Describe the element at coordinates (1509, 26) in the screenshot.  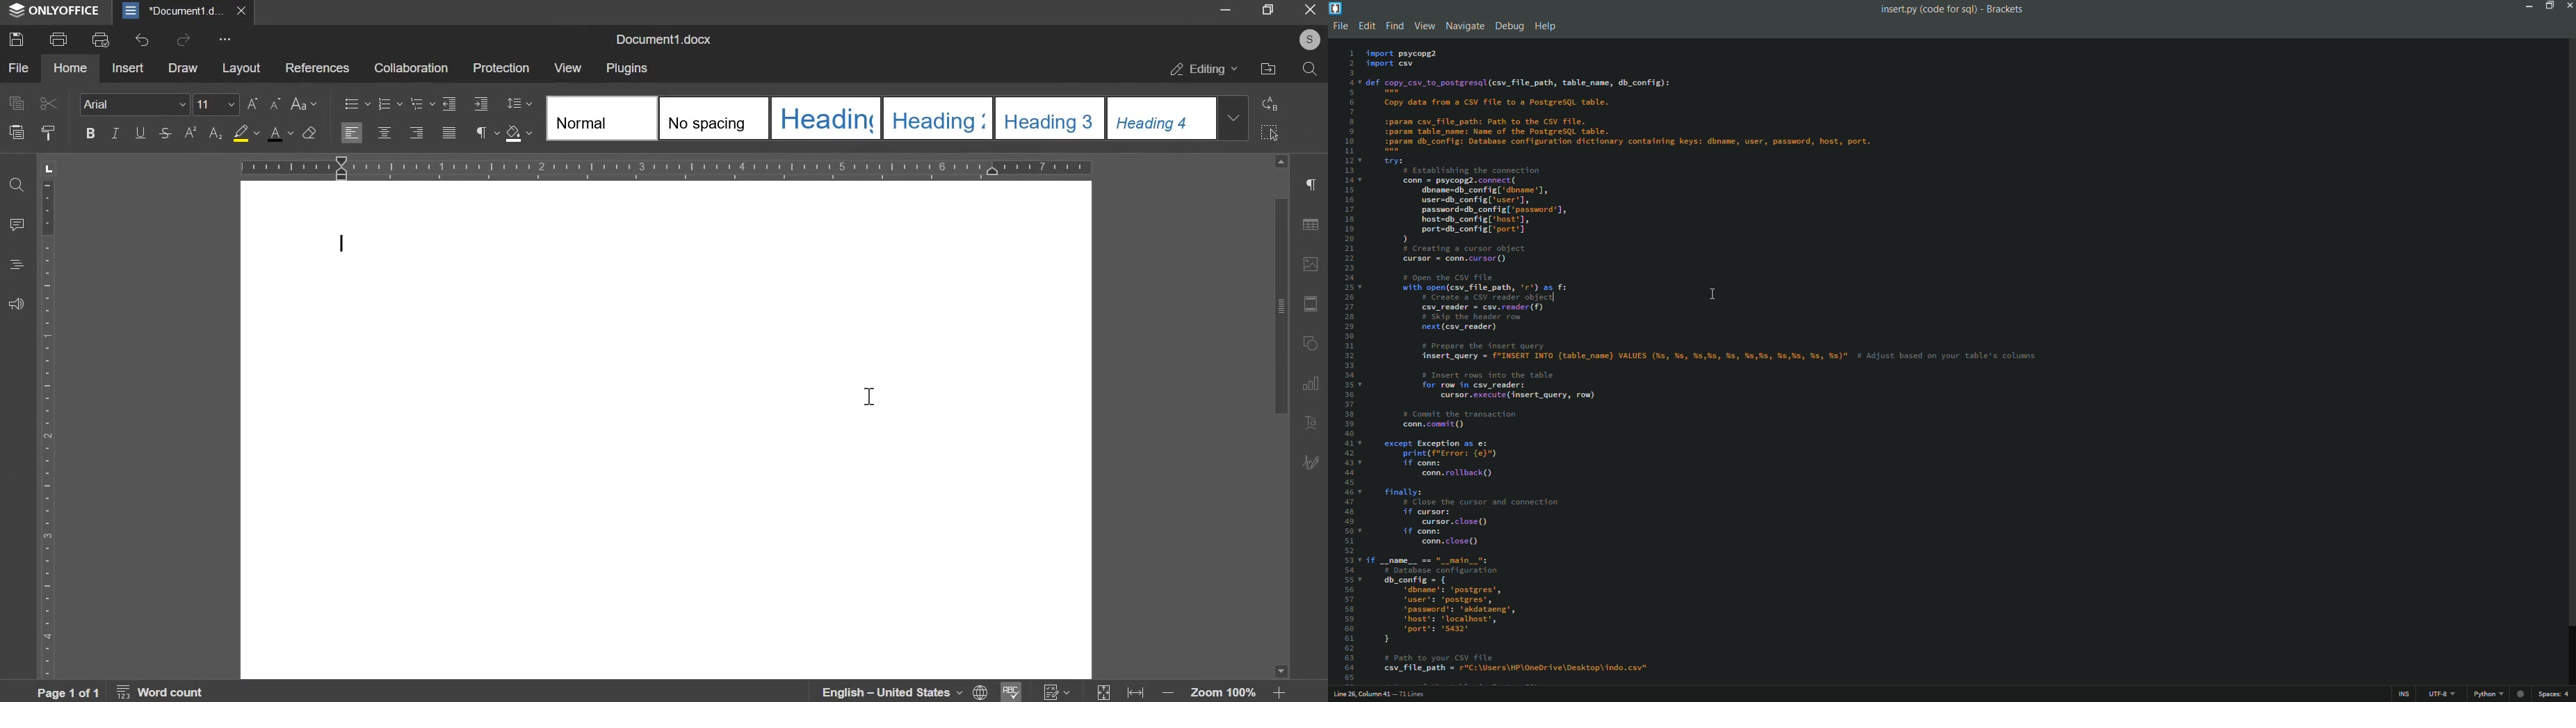
I see `debug menu` at that location.